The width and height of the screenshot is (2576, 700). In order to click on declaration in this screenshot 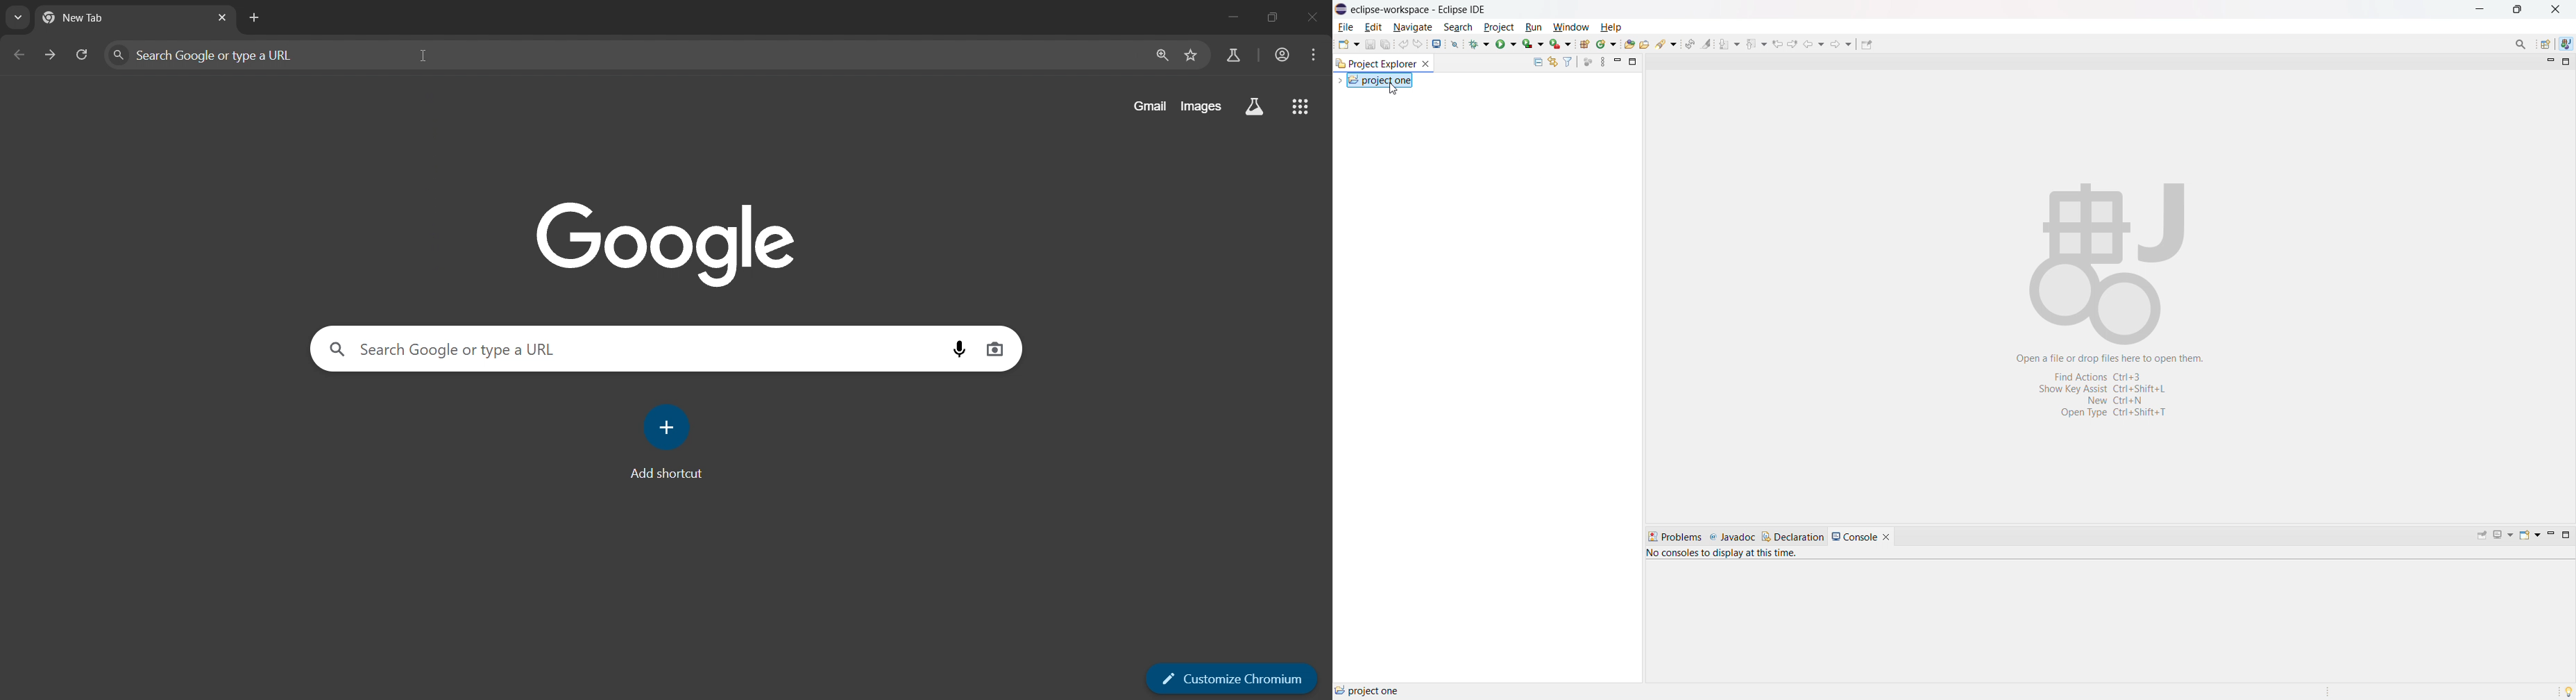, I will do `click(1793, 537)`.